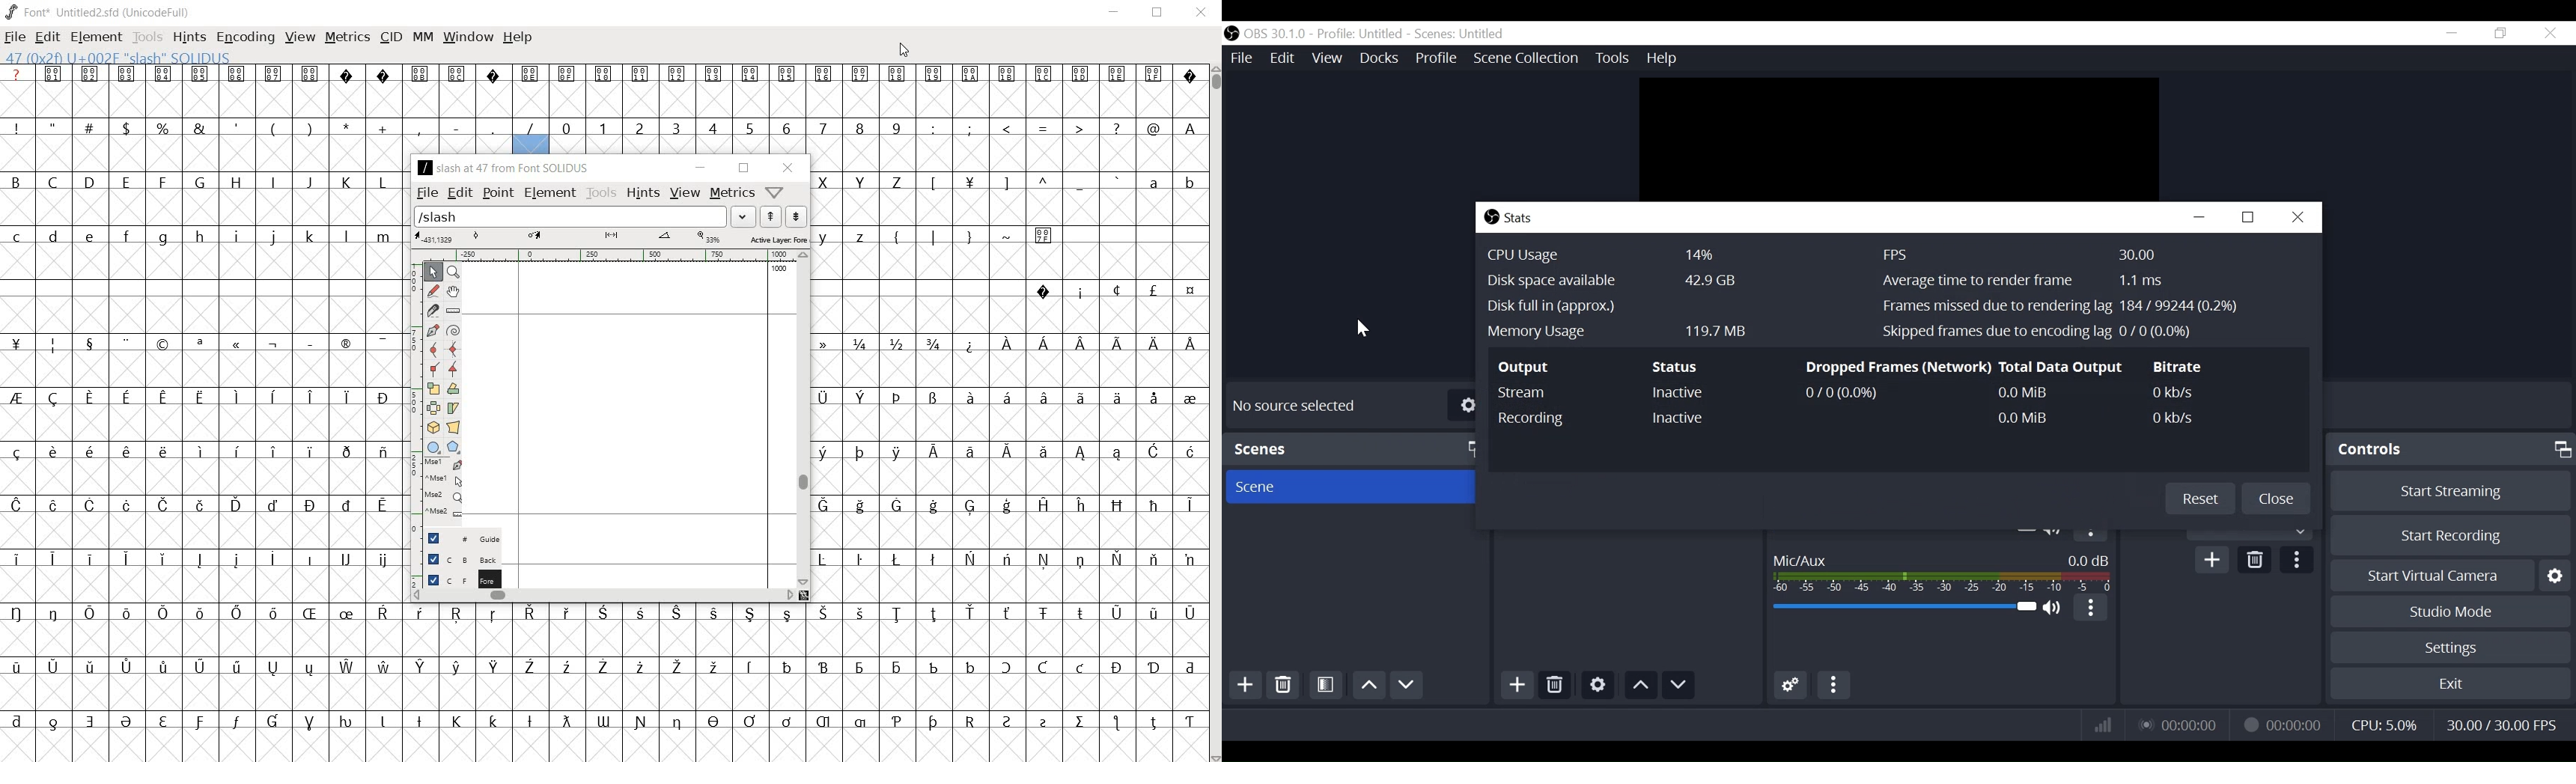 This screenshot has width=2576, height=784. Describe the element at coordinates (451, 292) in the screenshot. I see `scroll by hand` at that location.